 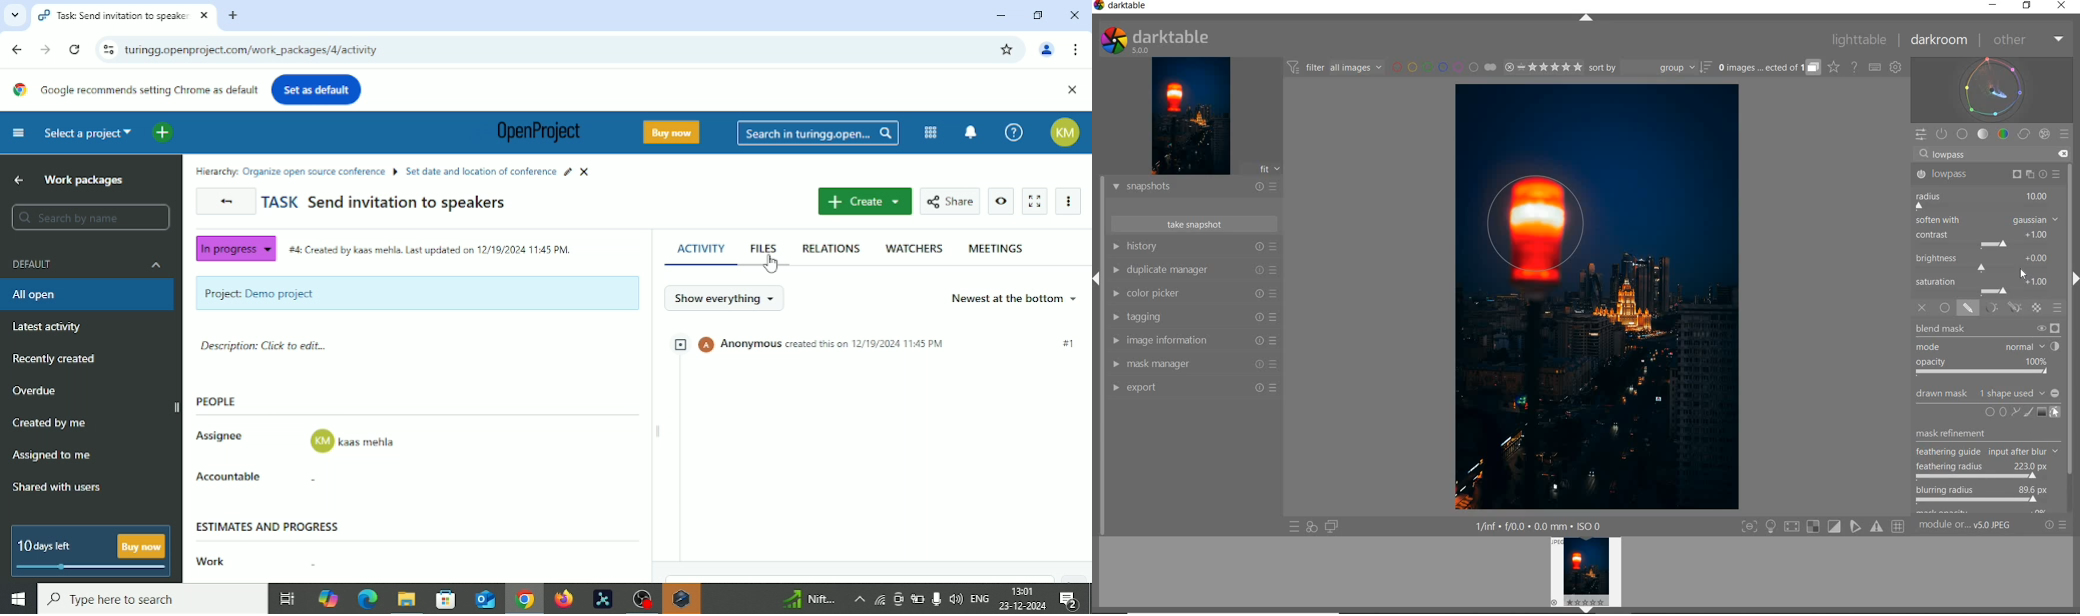 I want to click on MINIMIZE, so click(x=1991, y=6).